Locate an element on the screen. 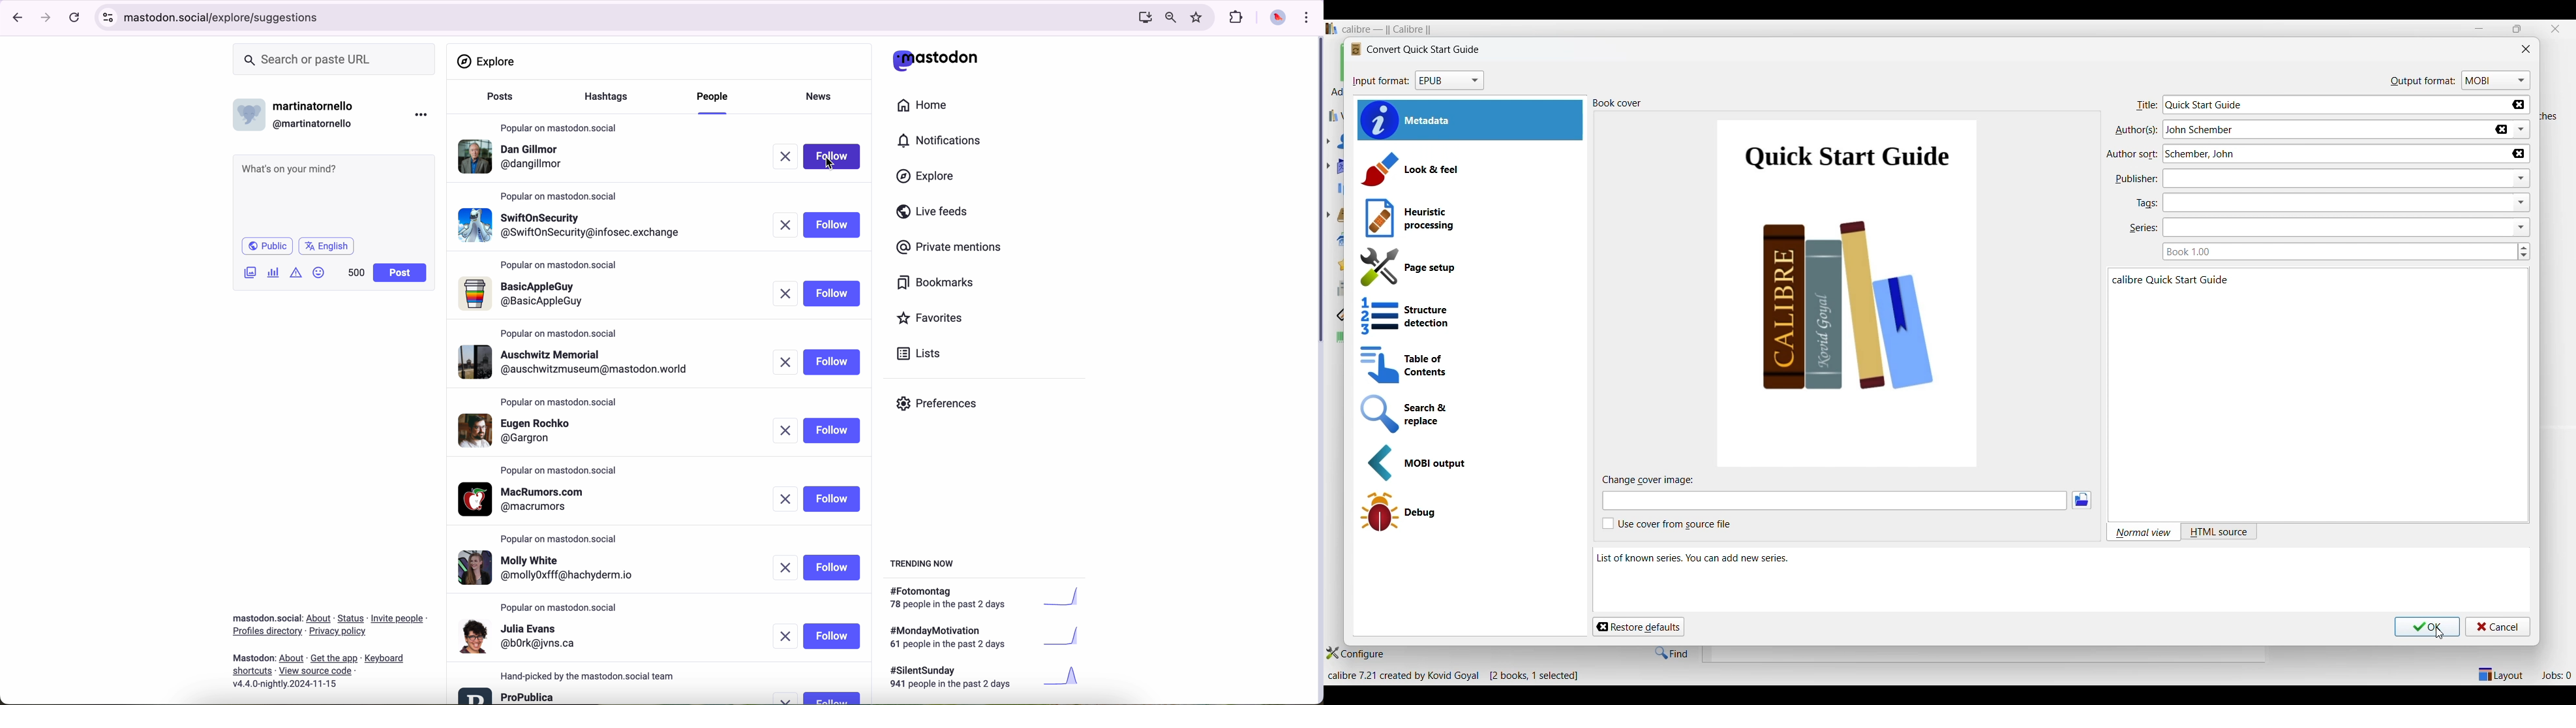  Type in cover image file name is located at coordinates (1834, 501).